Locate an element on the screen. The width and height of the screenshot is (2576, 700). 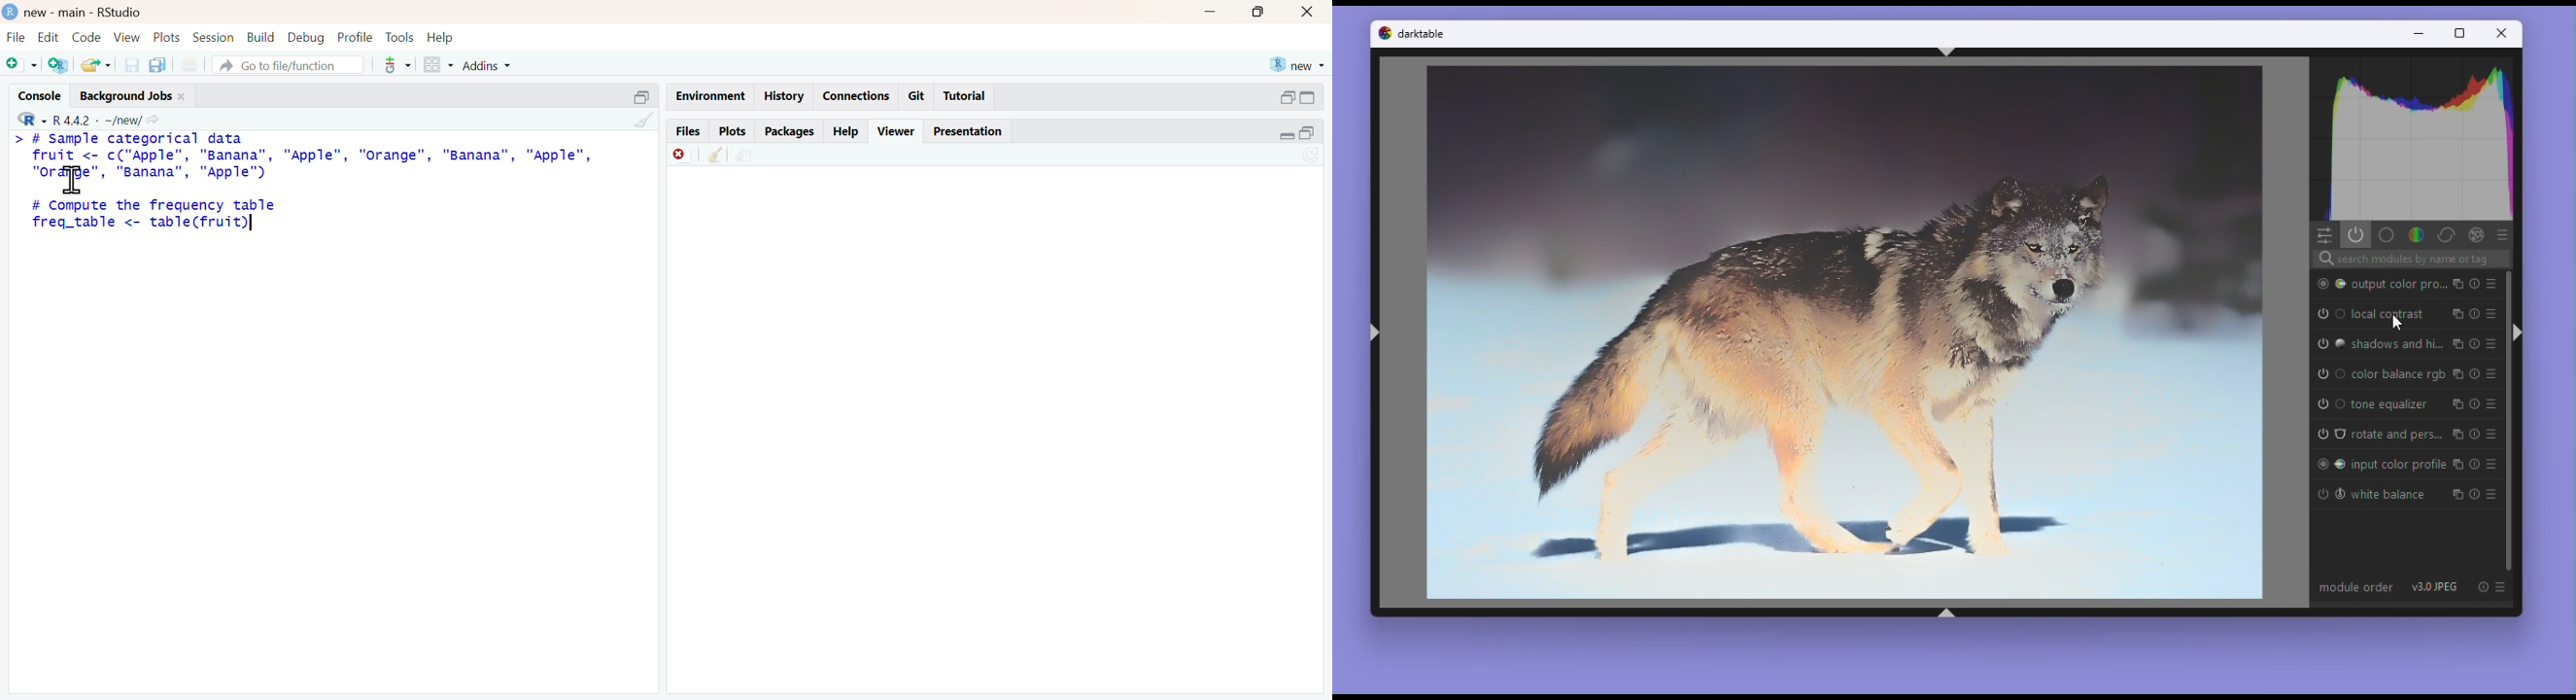
session is located at coordinates (214, 37).